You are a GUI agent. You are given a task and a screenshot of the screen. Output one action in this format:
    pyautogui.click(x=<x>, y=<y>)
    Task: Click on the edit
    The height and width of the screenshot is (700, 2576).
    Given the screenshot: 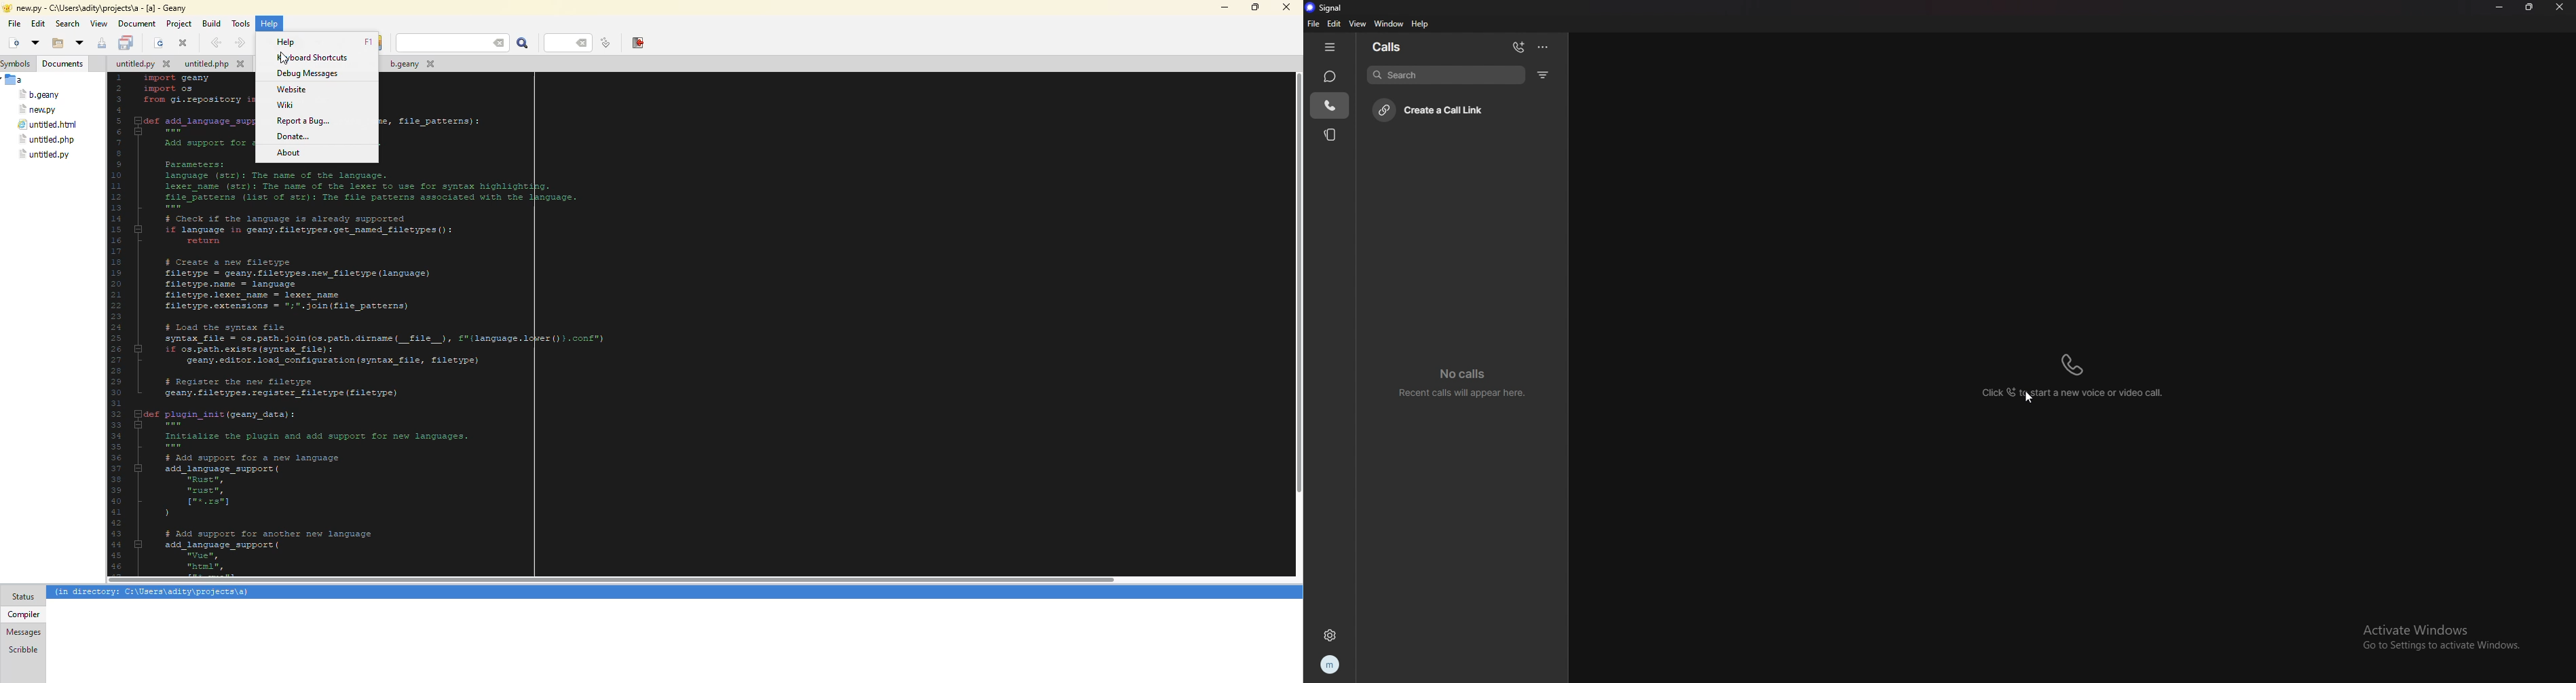 What is the action you would take?
    pyautogui.click(x=38, y=24)
    